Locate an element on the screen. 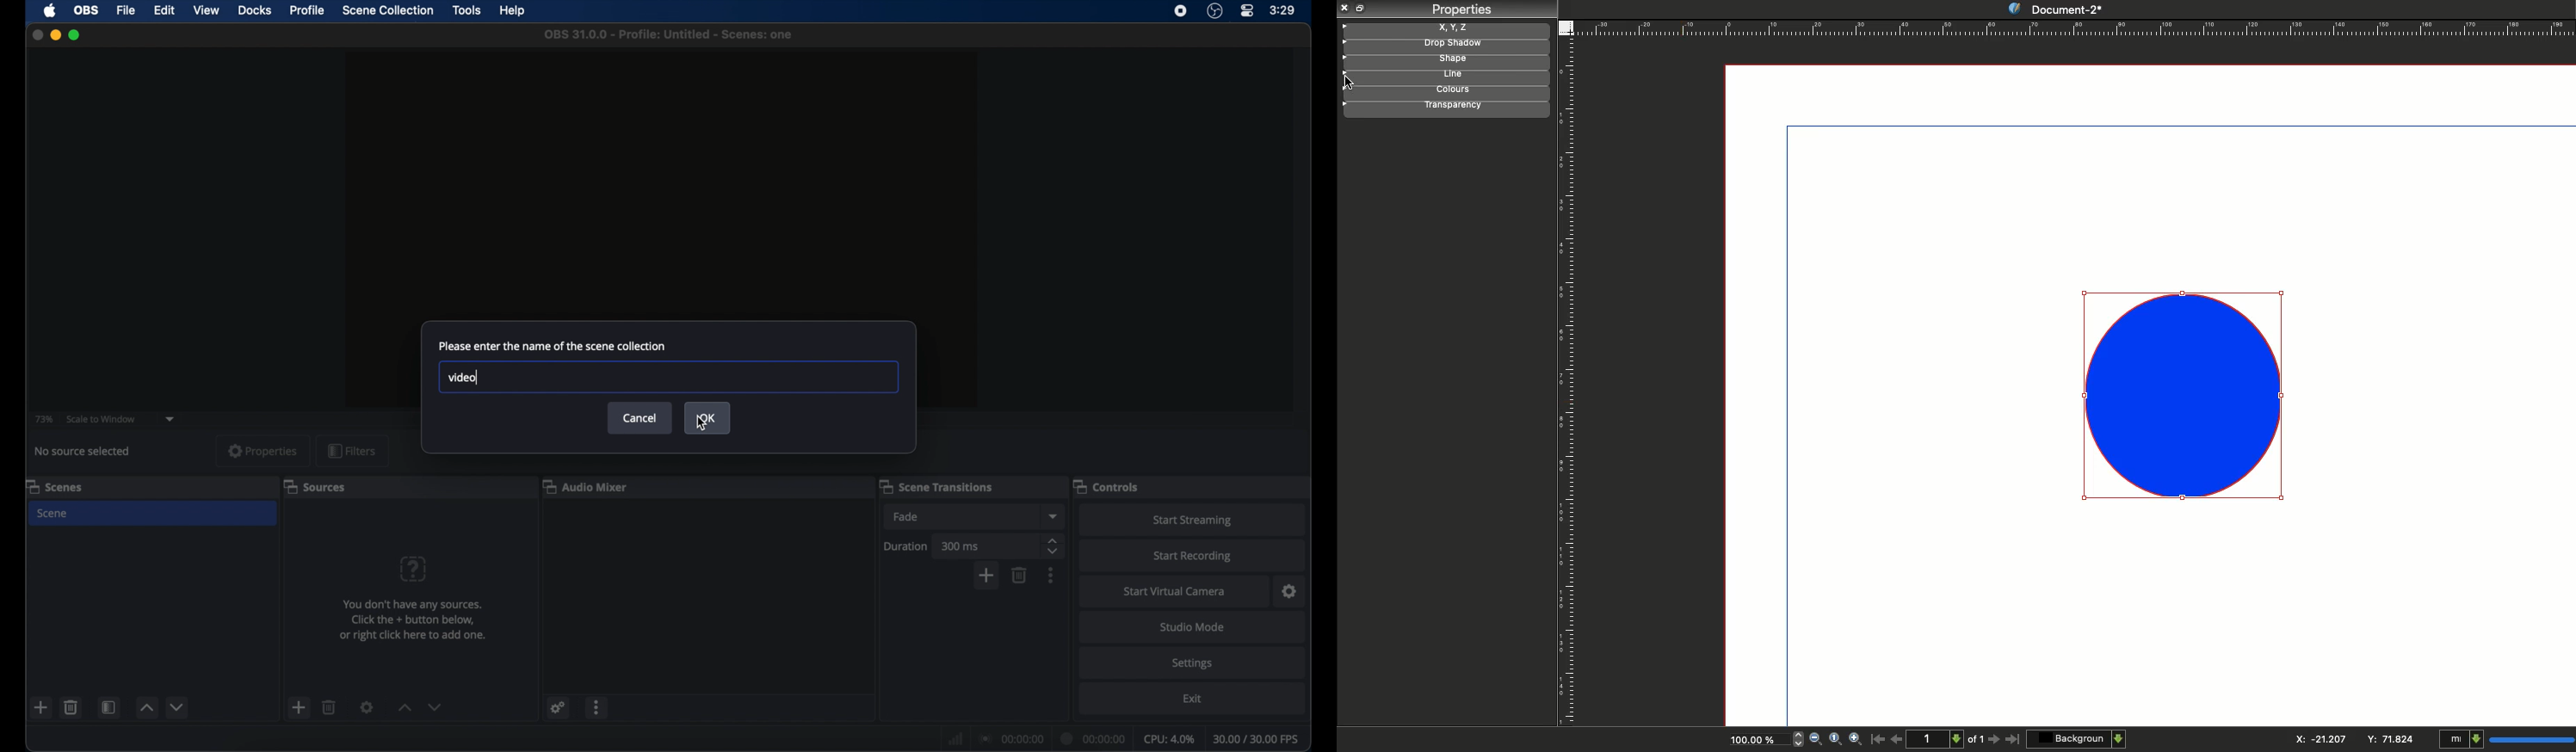  cpu is located at coordinates (1170, 738).